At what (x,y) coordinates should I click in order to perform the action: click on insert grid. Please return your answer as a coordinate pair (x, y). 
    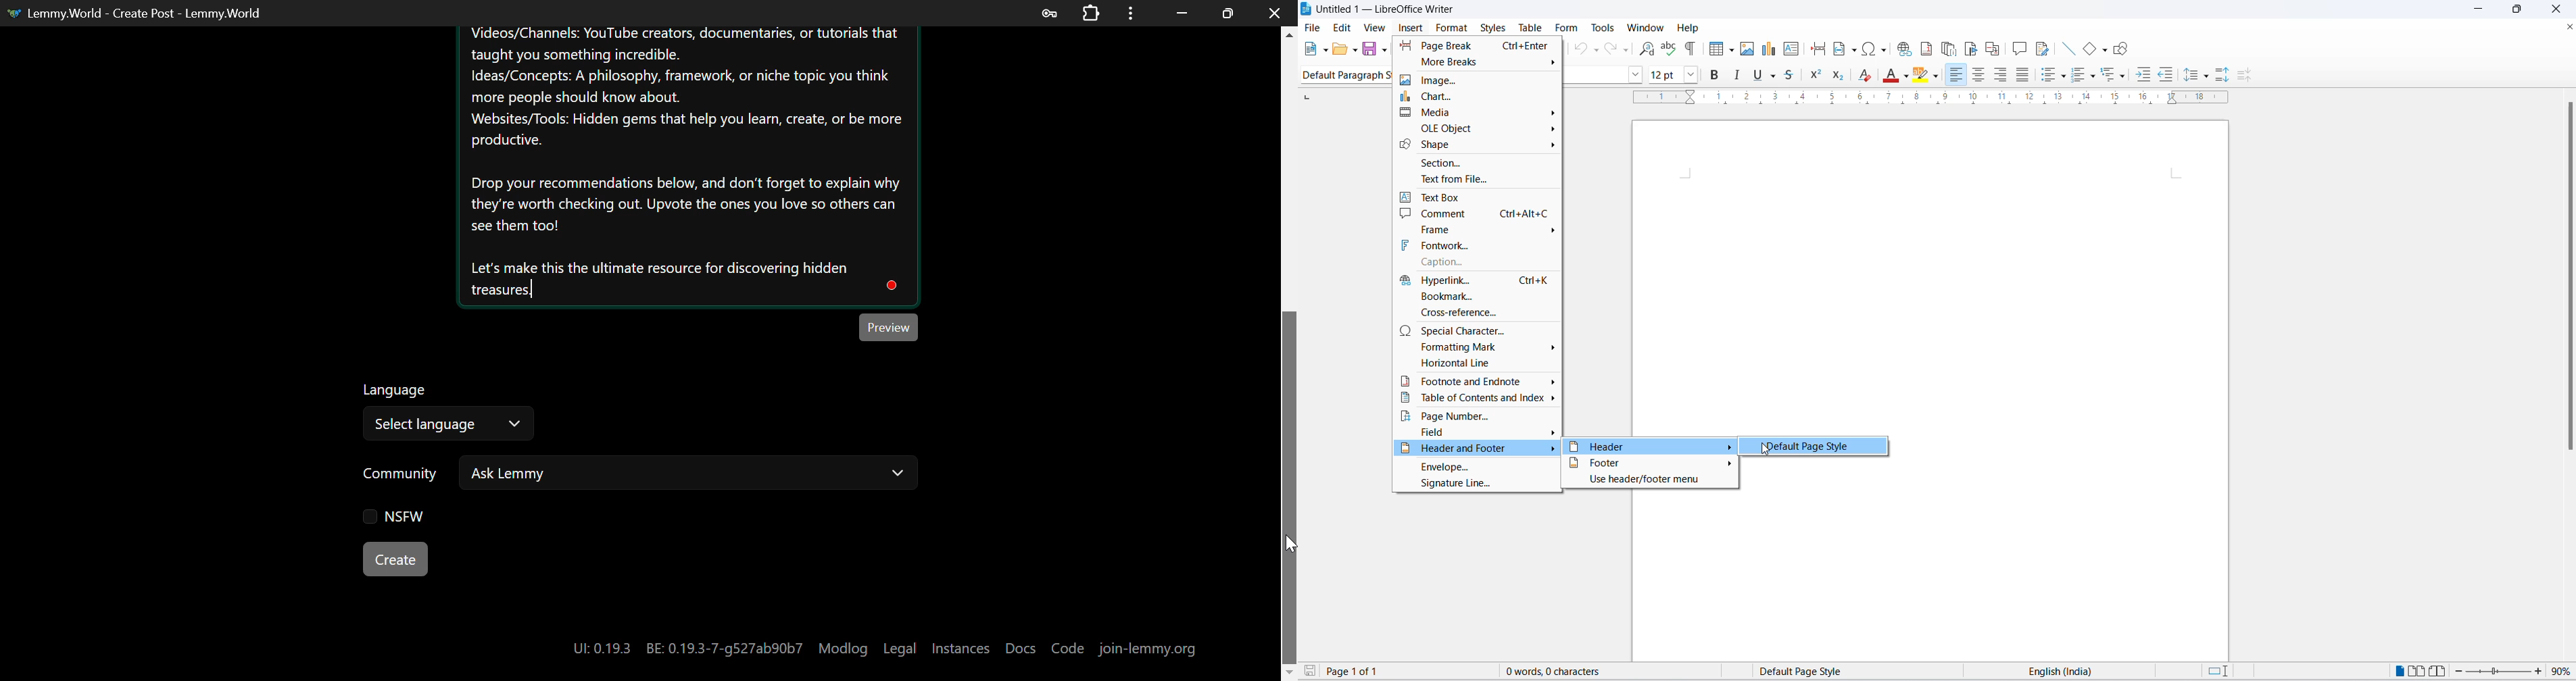
    Looking at the image, I should click on (1713, 49).